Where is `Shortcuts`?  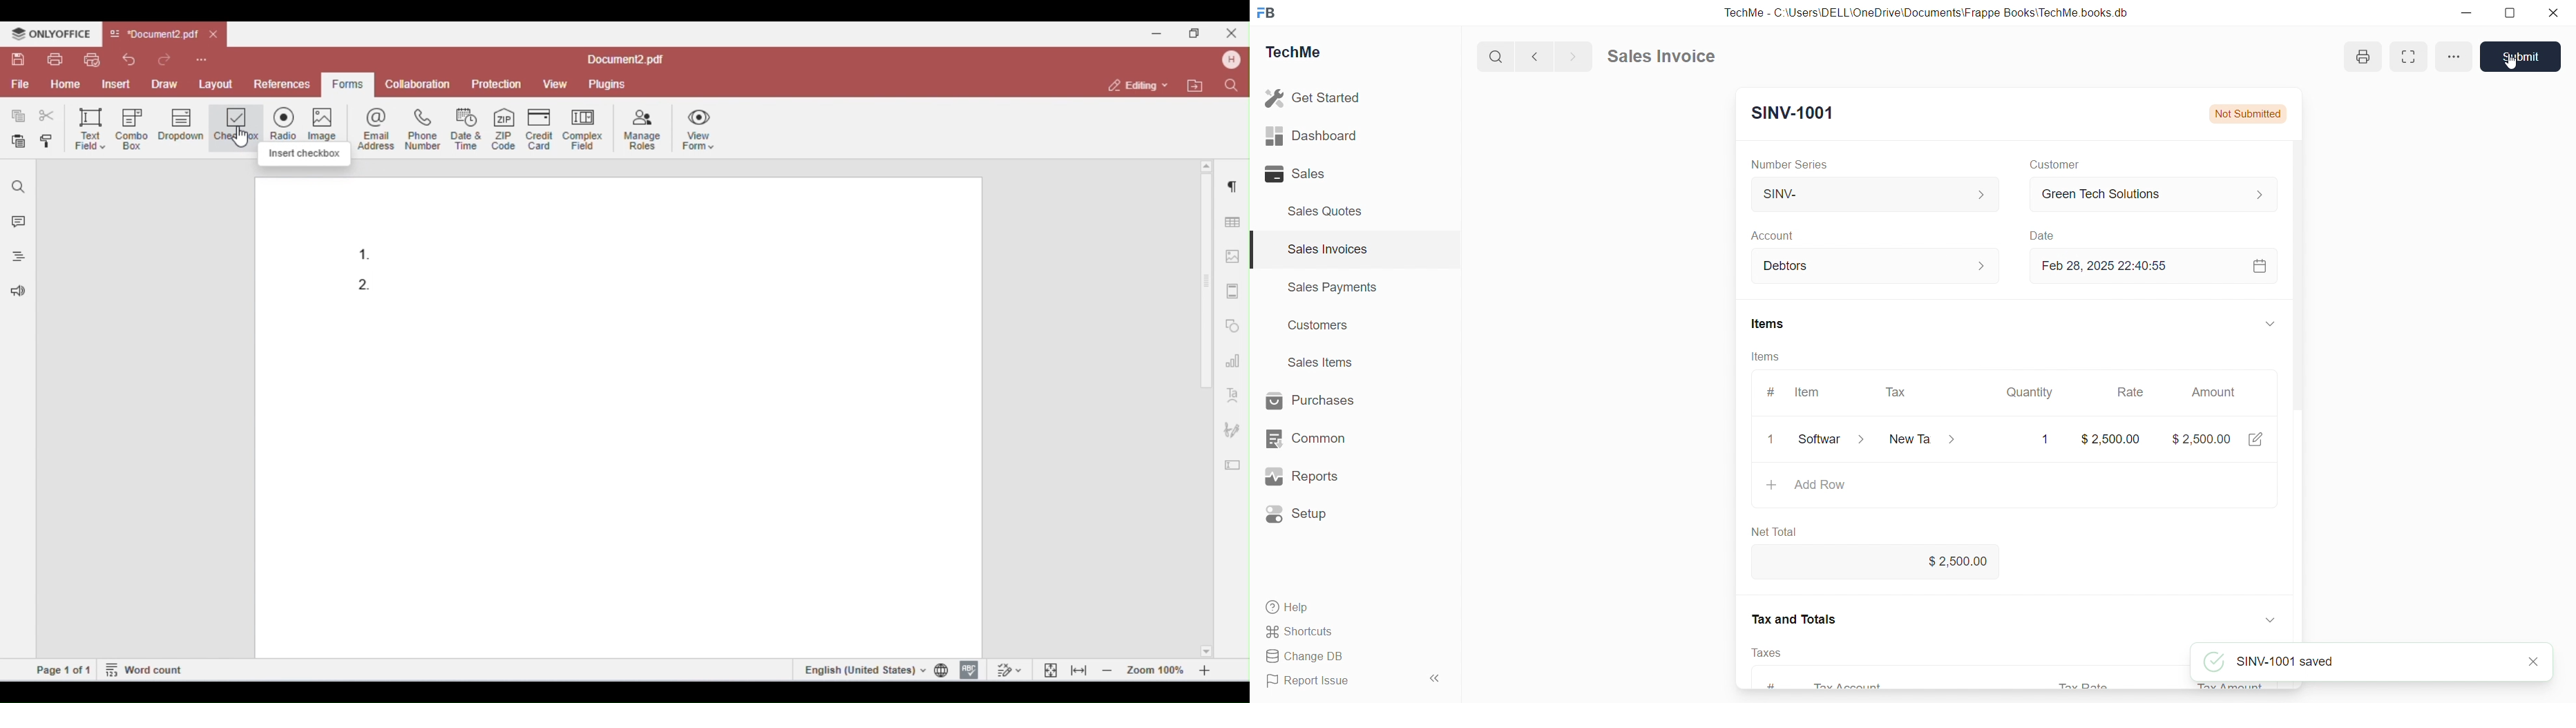 Shortcuts is located at coordinates (1301, 632).